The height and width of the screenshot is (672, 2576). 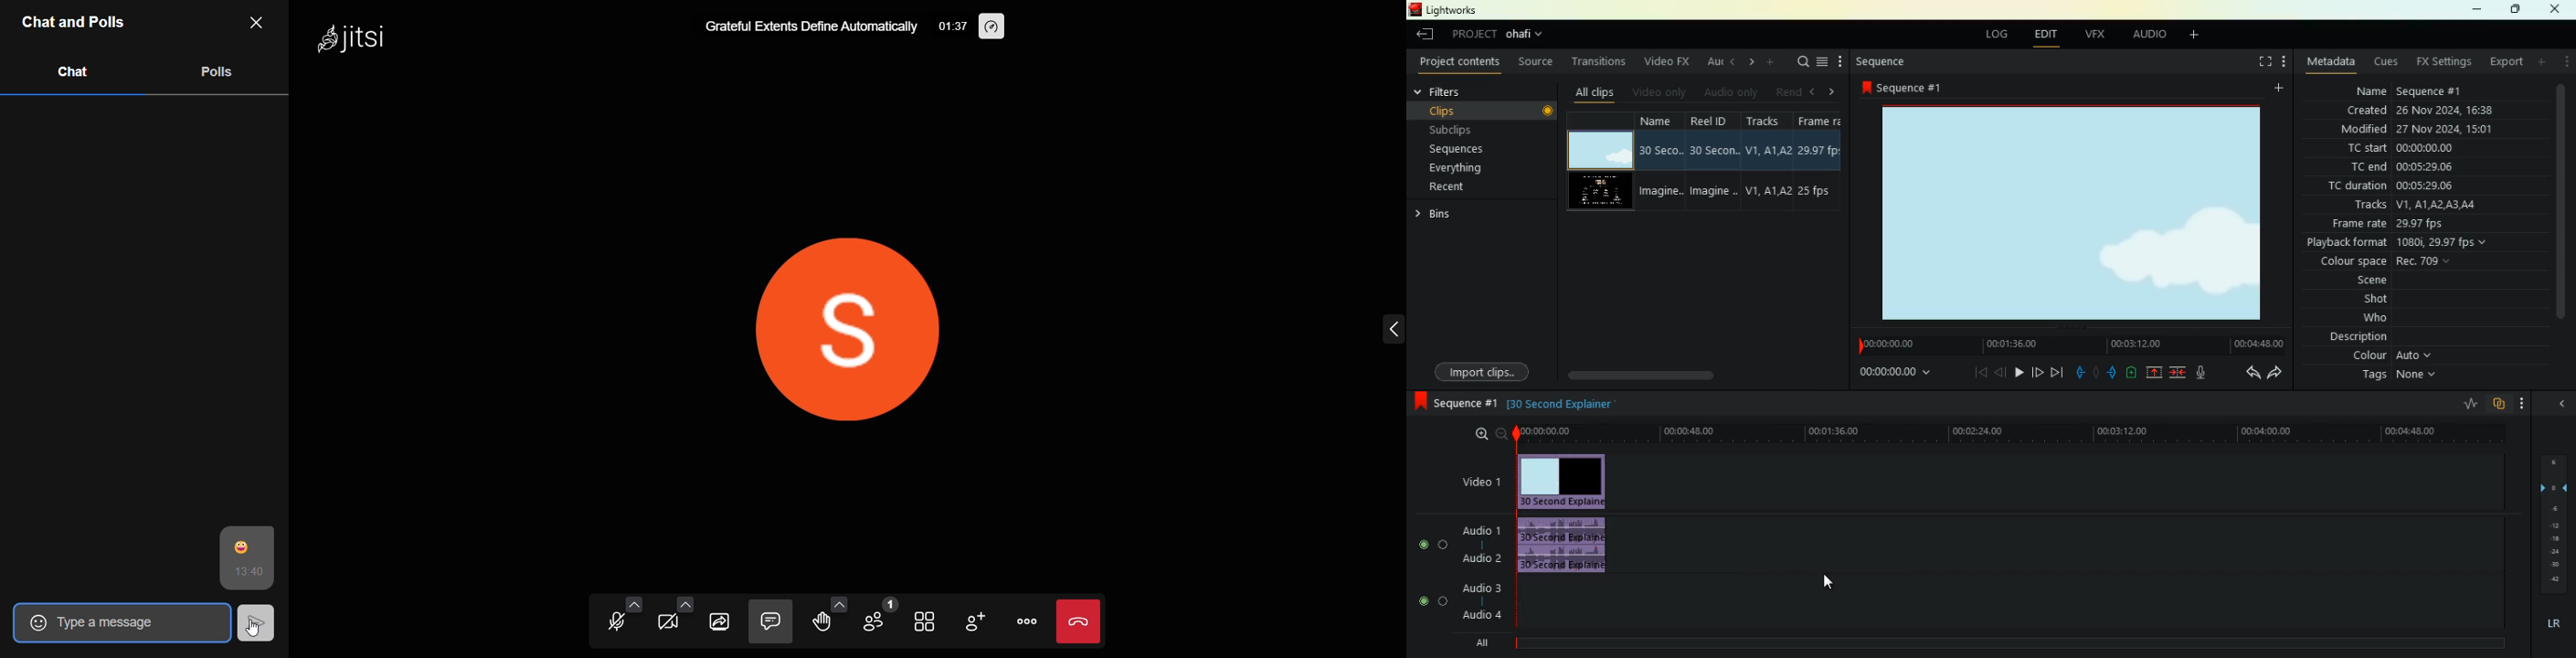 I want to click on 30 second explainer, so click(x=1563, y=402).